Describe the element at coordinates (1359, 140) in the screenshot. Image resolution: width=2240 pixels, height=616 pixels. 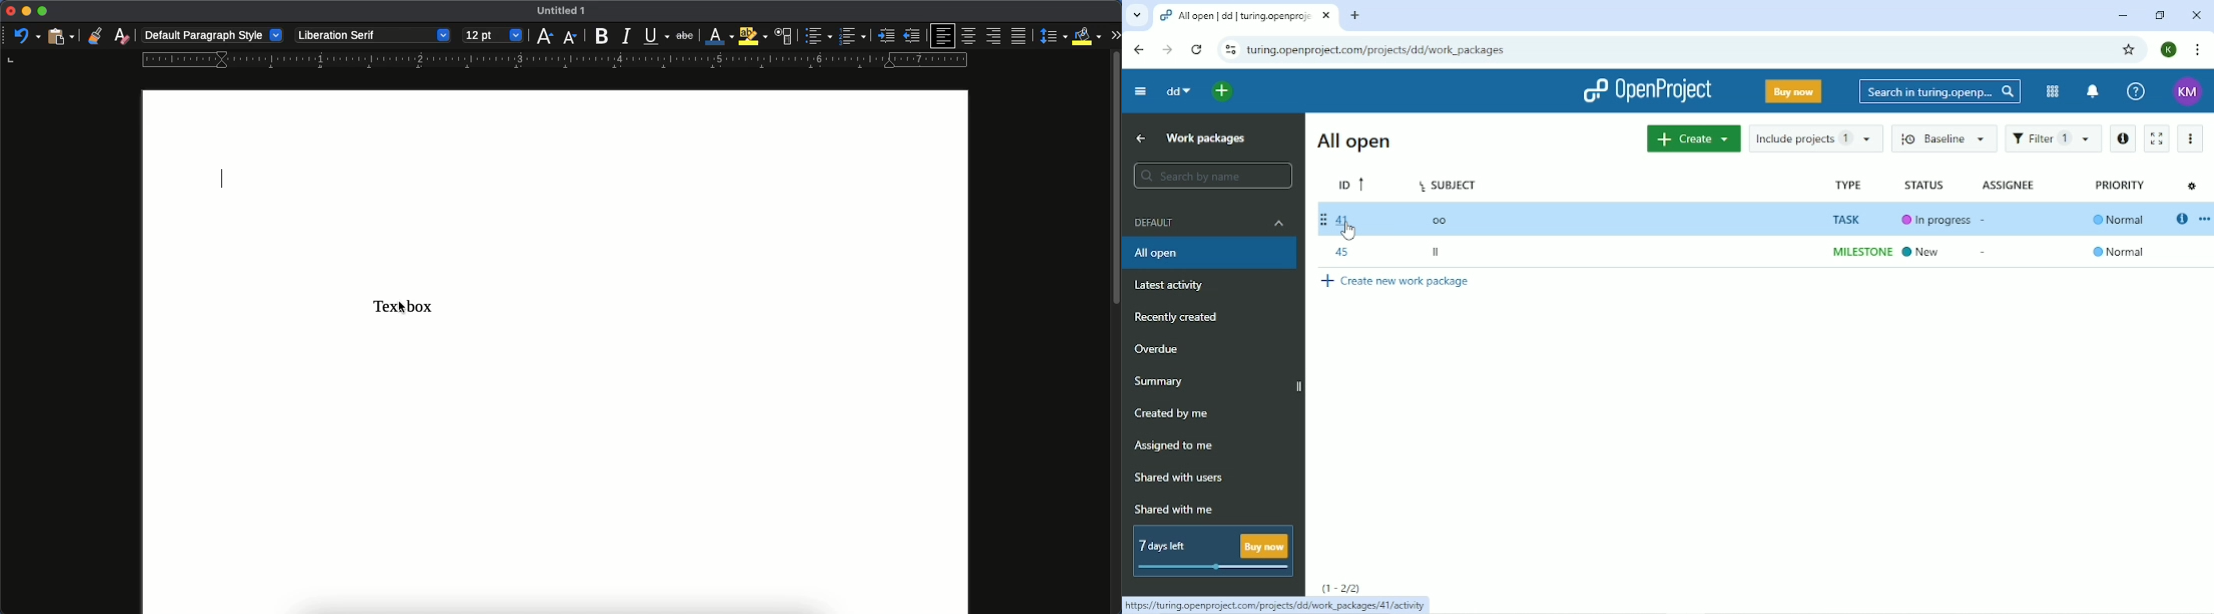
I see `All open` at that location.